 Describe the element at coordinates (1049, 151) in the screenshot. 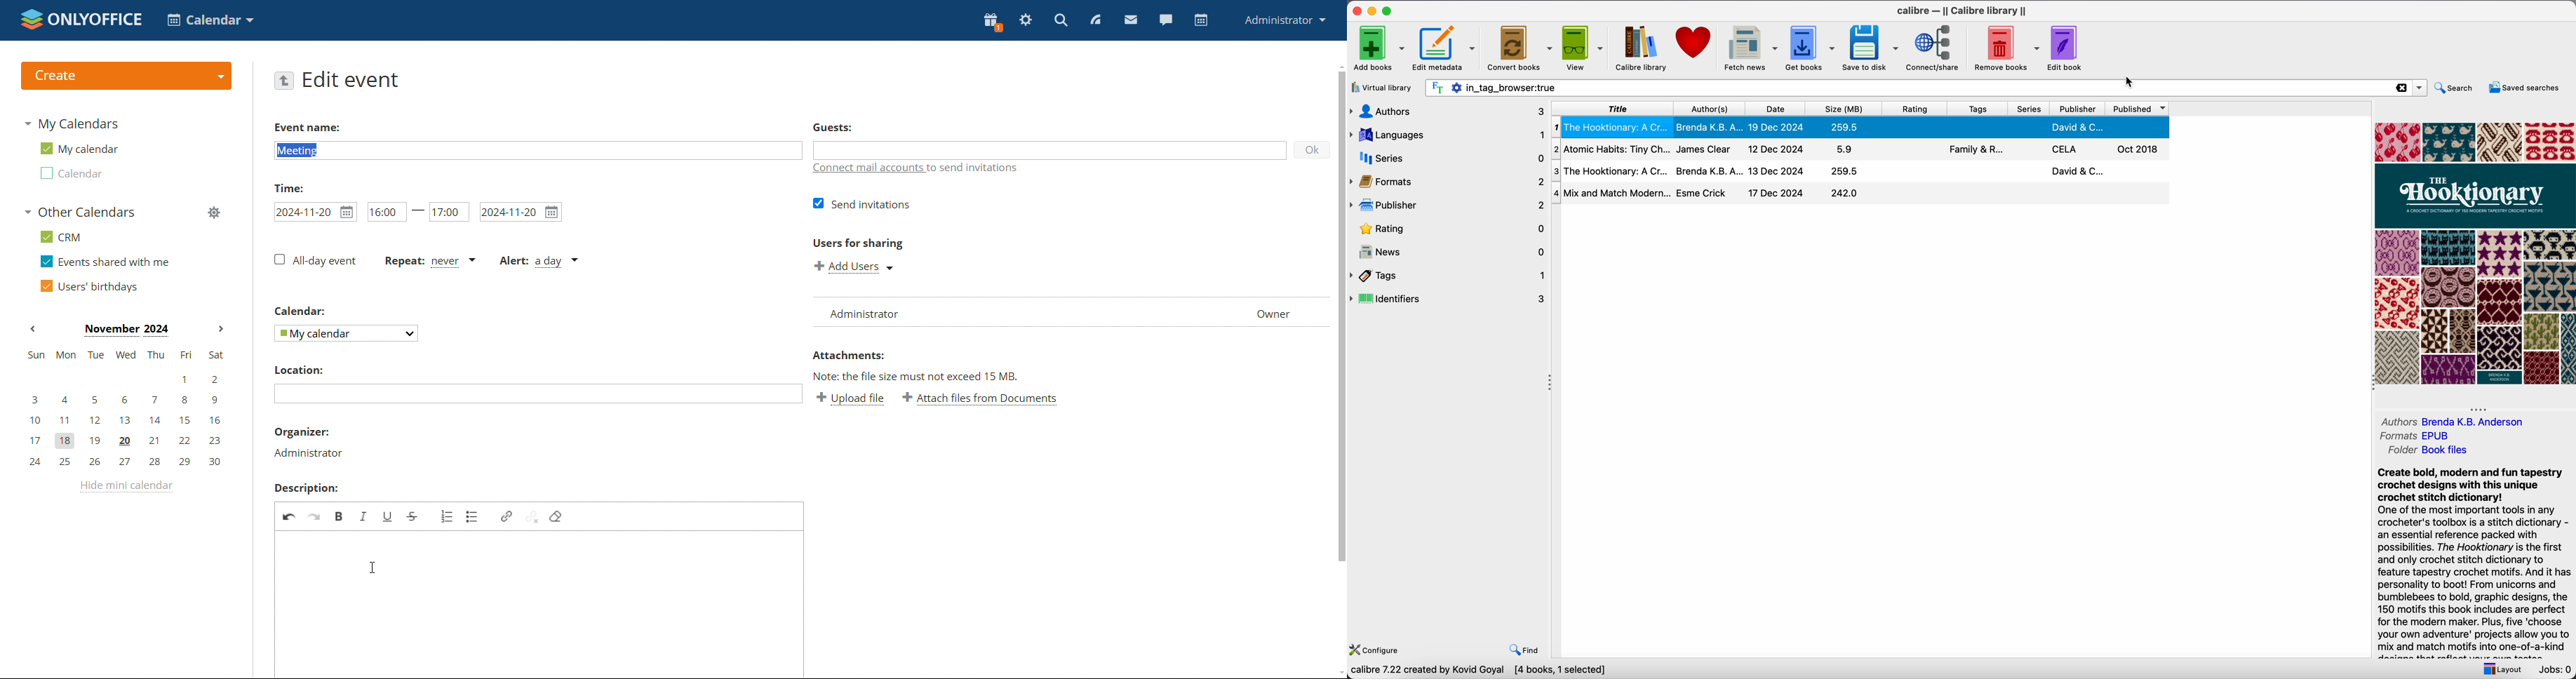

I see `add guests` at that location.